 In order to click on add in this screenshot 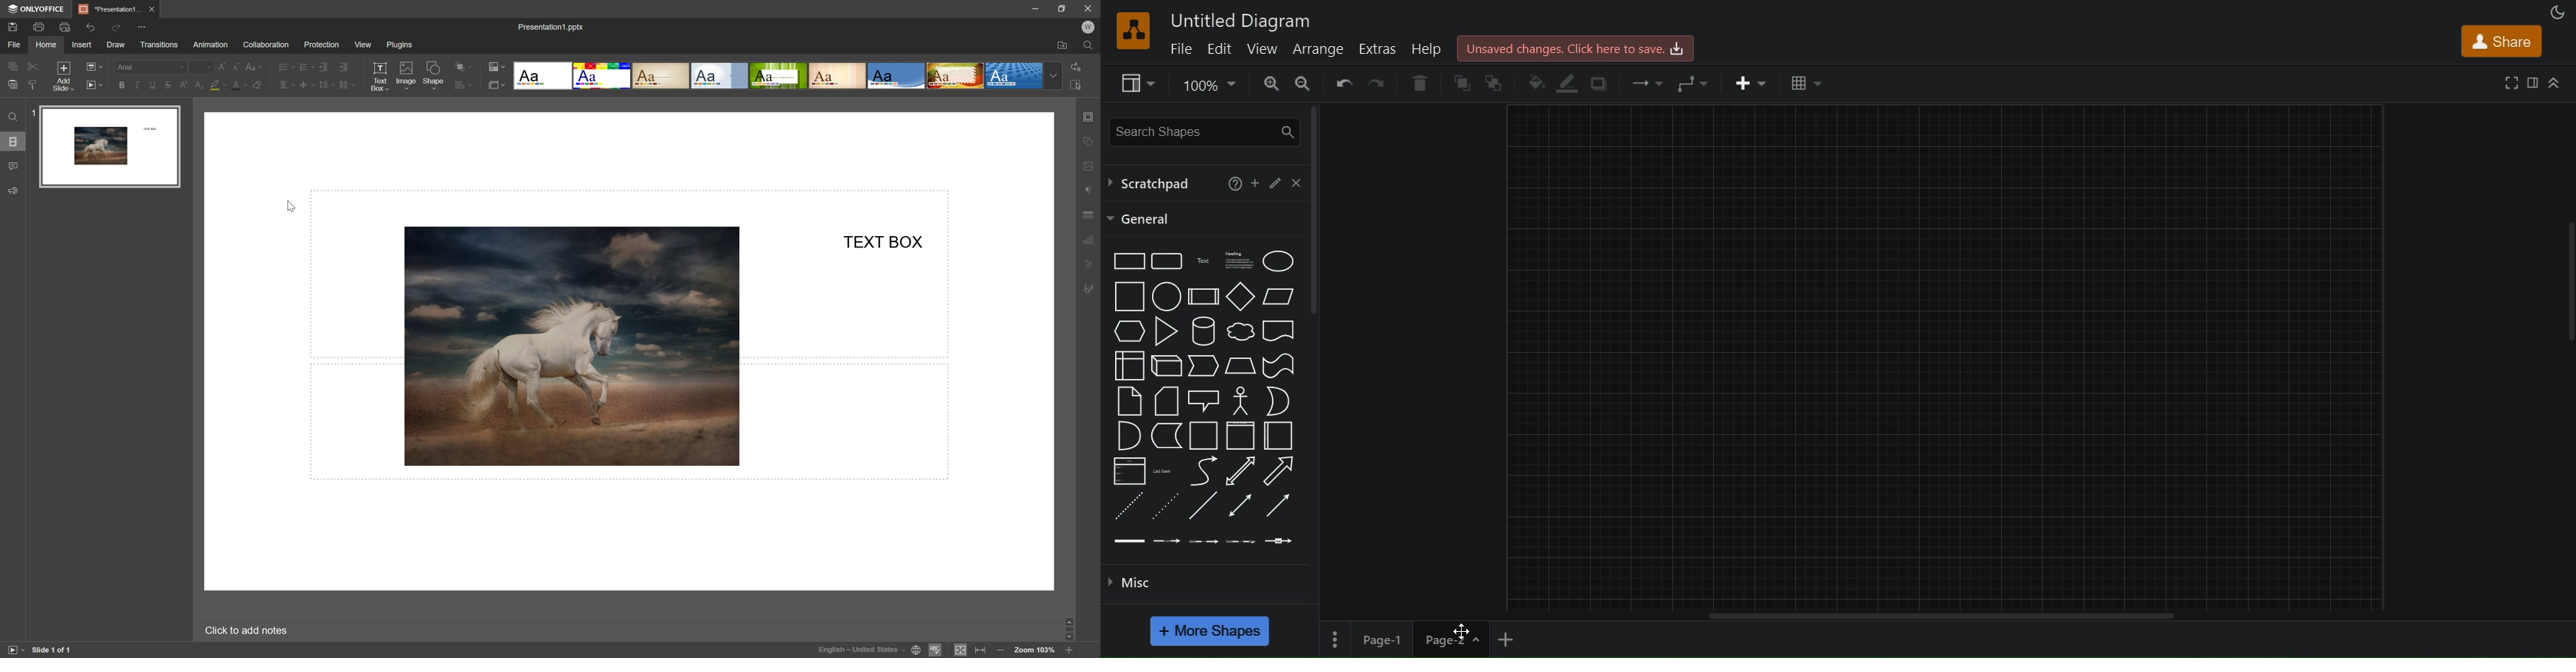, I will do `click(1254, 184)`.